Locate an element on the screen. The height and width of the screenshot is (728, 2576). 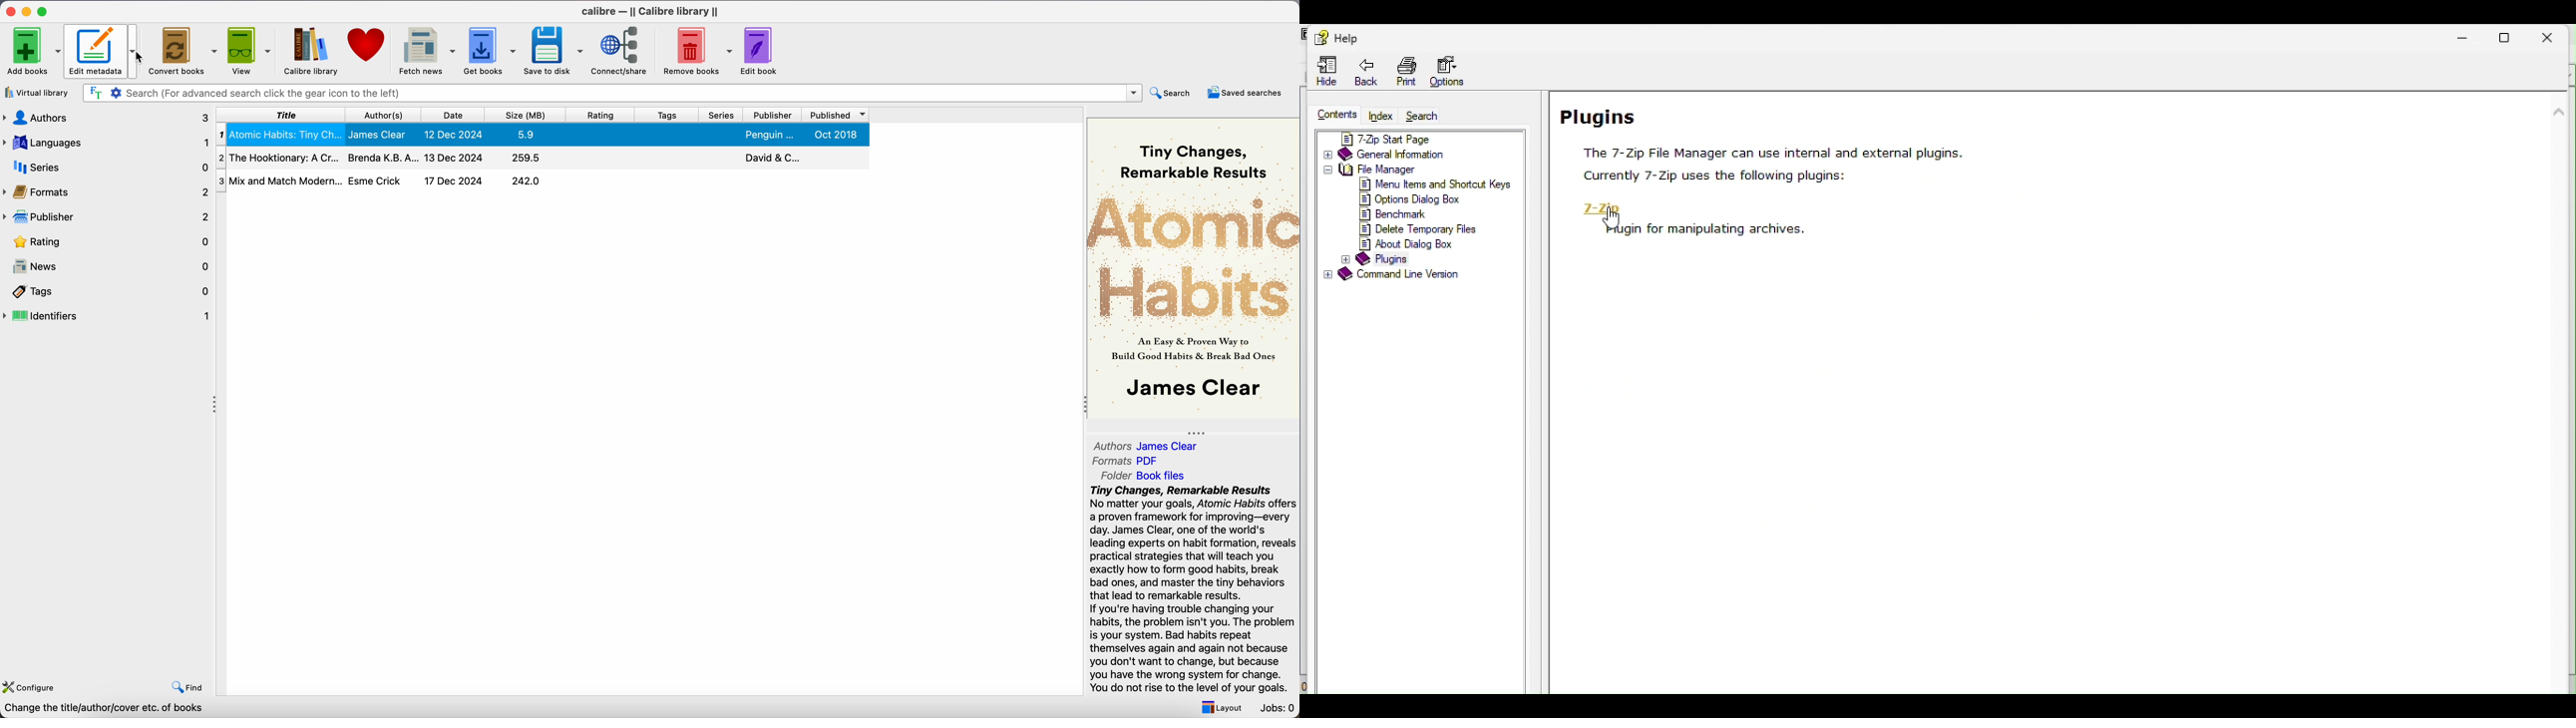
virtual library is located at coordinates (38, 92).